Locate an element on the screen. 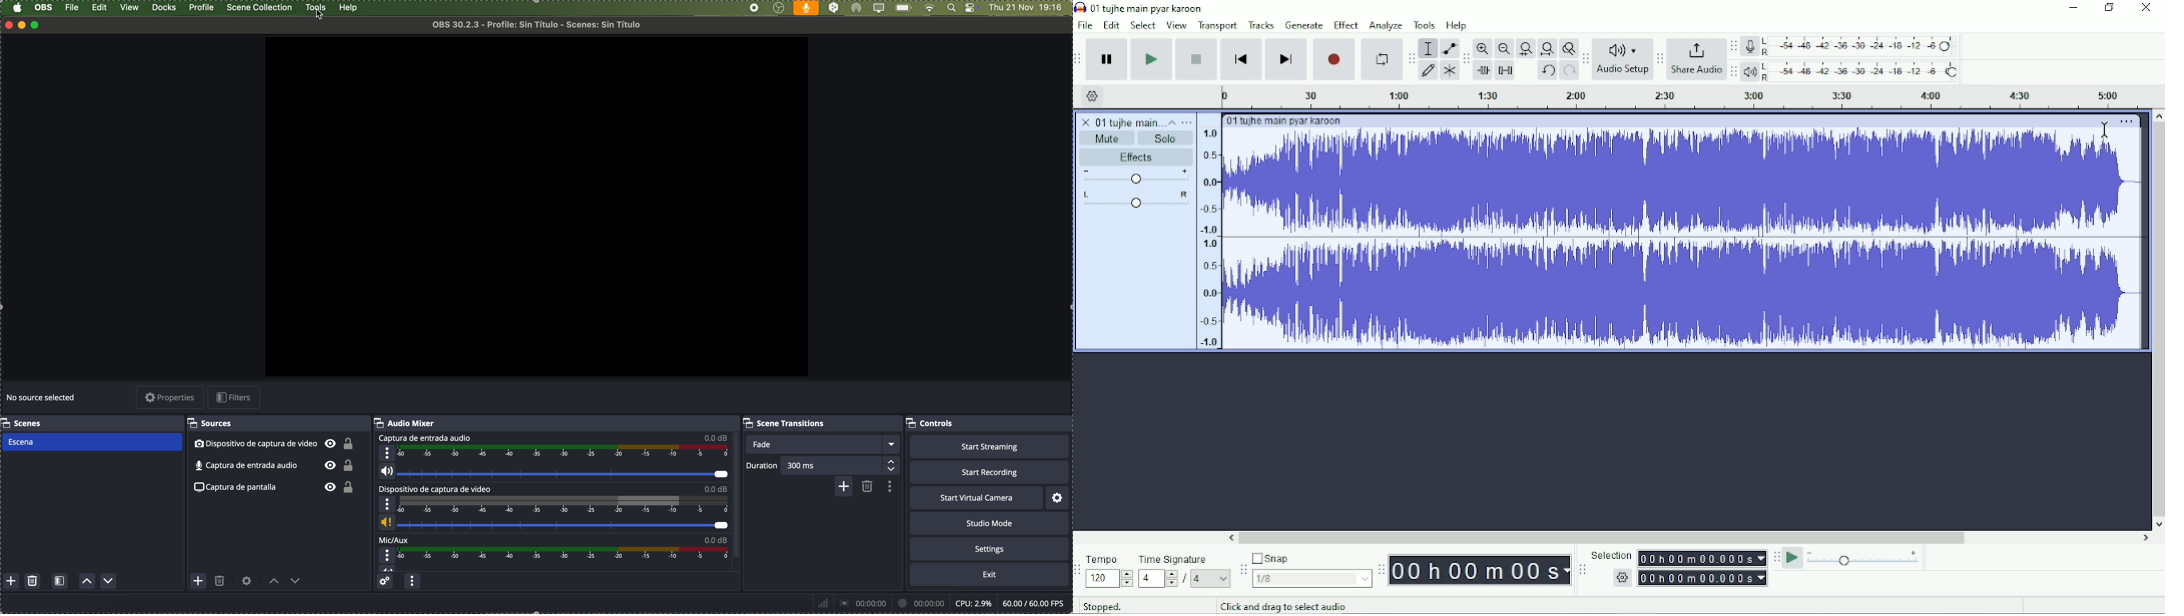  Playback speed is located at coordinates (1867, 558).